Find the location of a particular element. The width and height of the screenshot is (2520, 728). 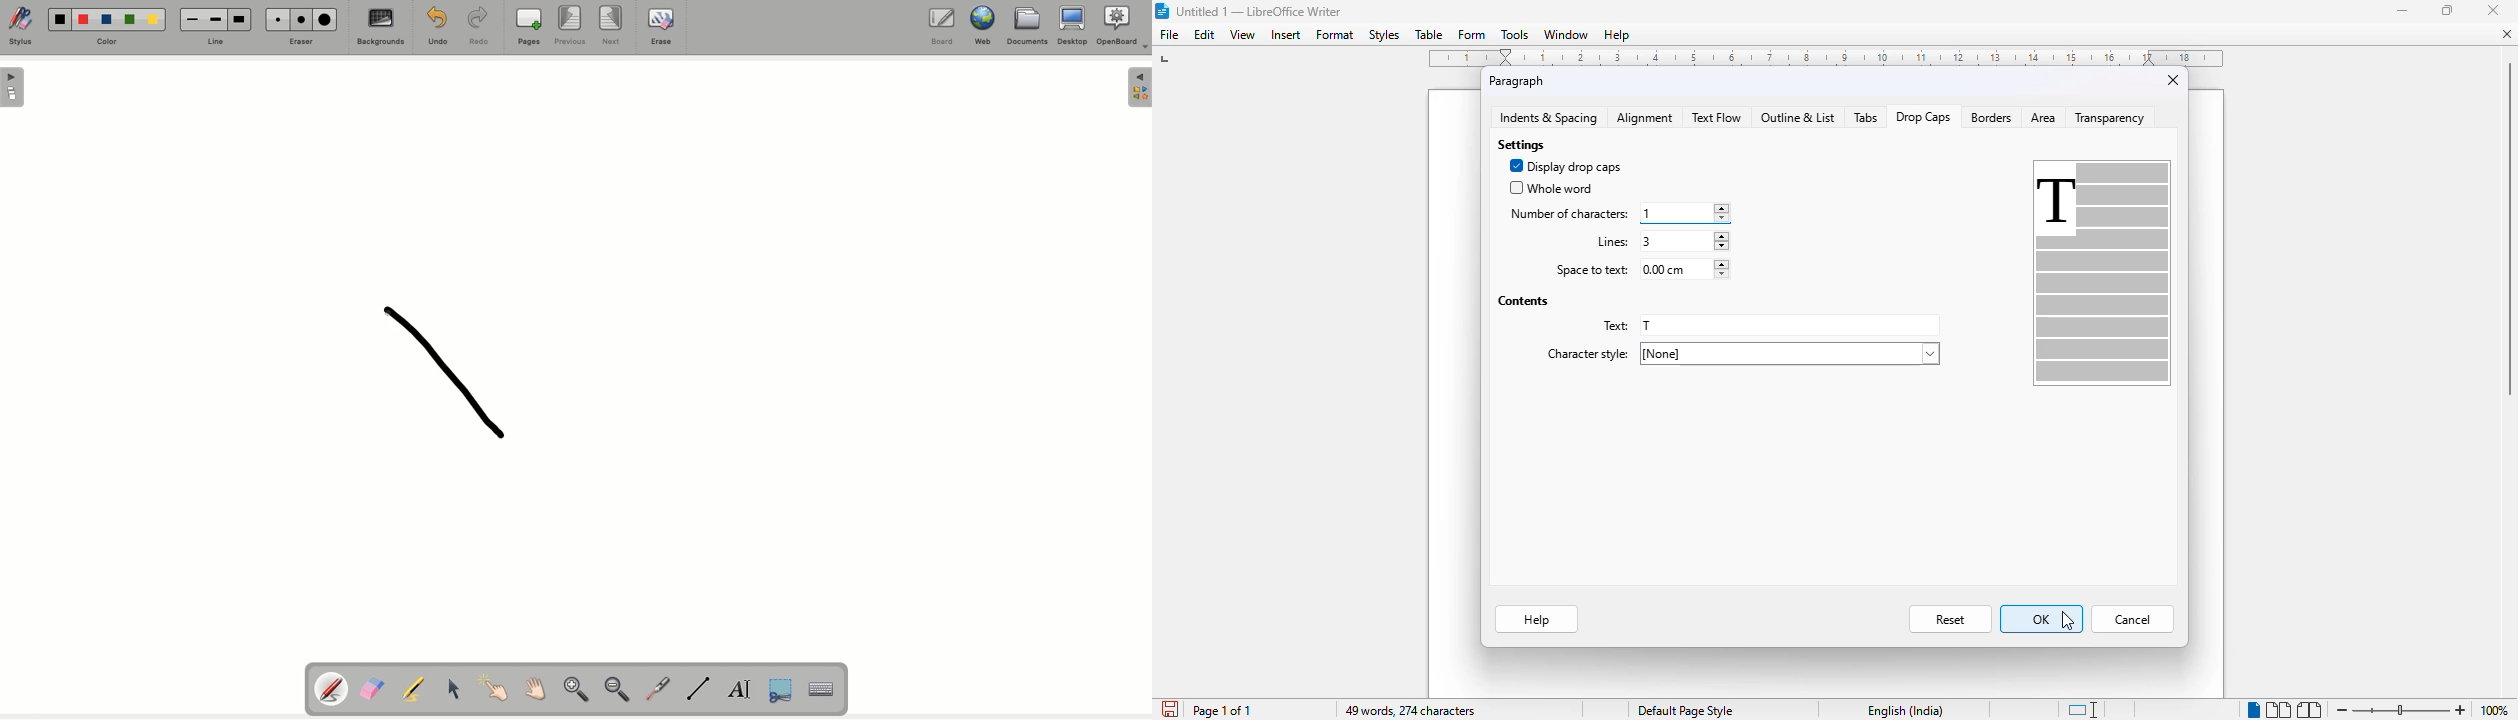

multi-page view is located at coordinates (2278, 710).